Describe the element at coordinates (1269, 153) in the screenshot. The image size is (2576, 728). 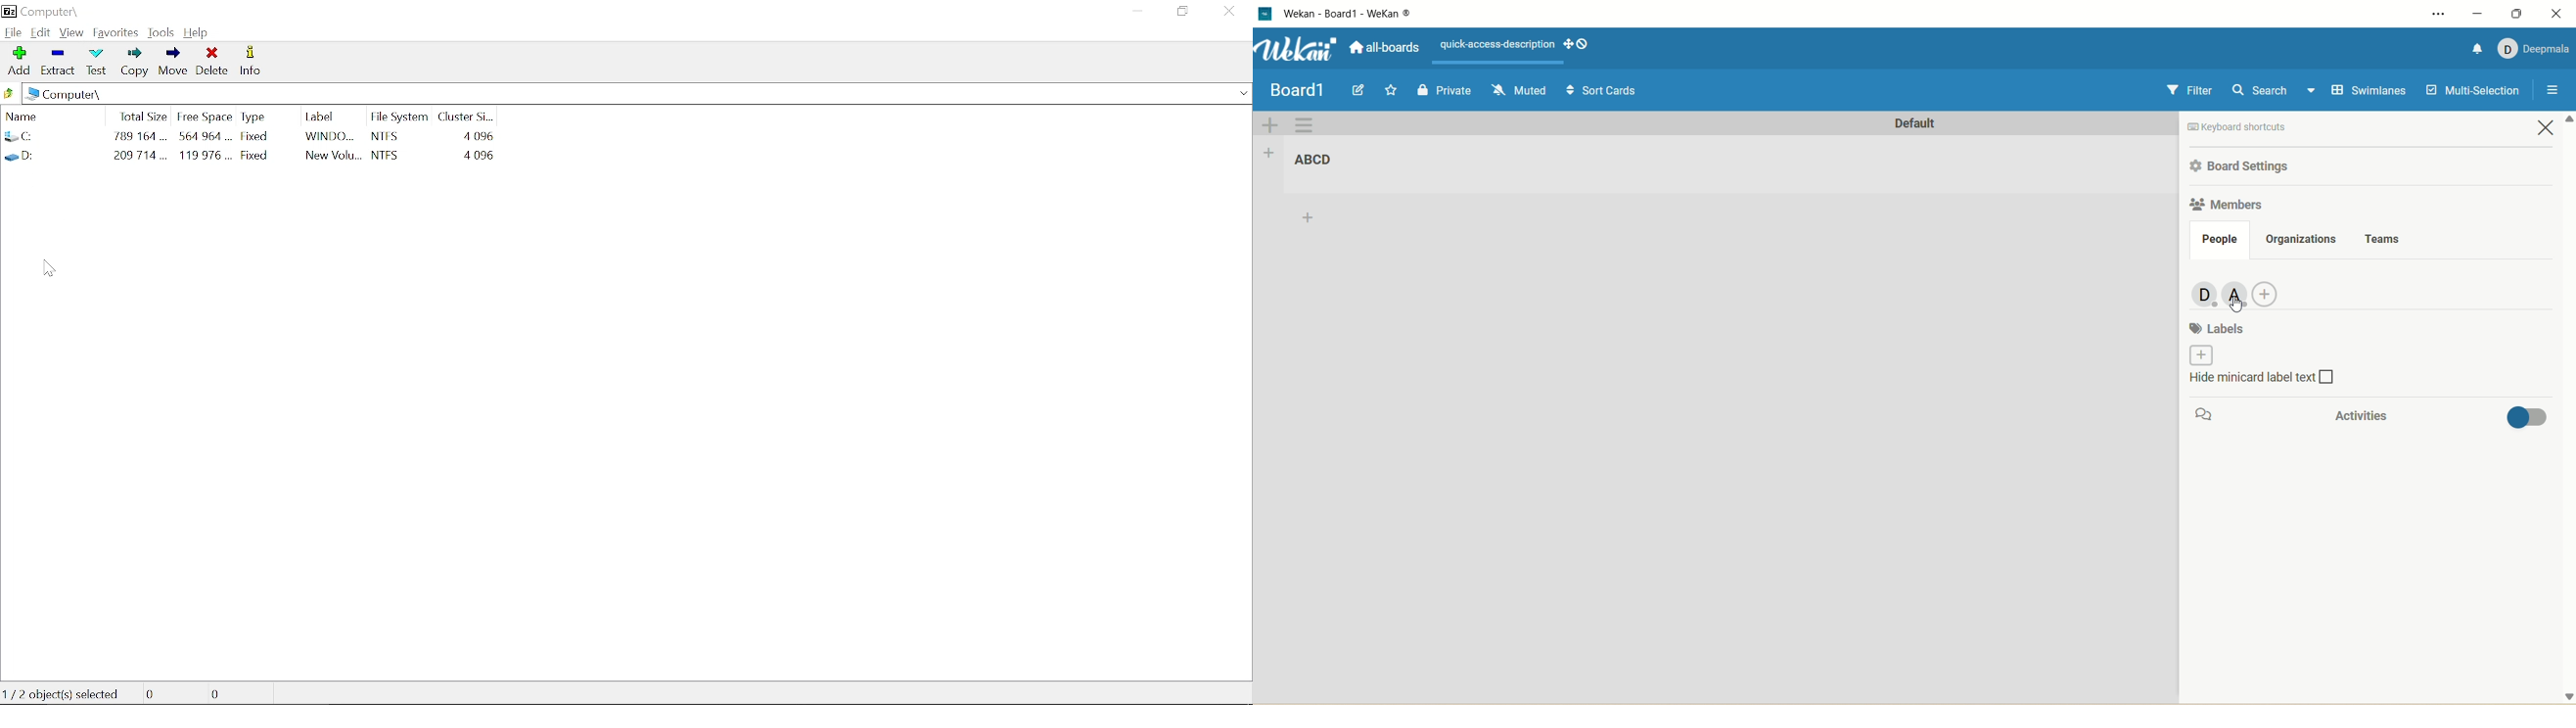
I see `add list` at that location.